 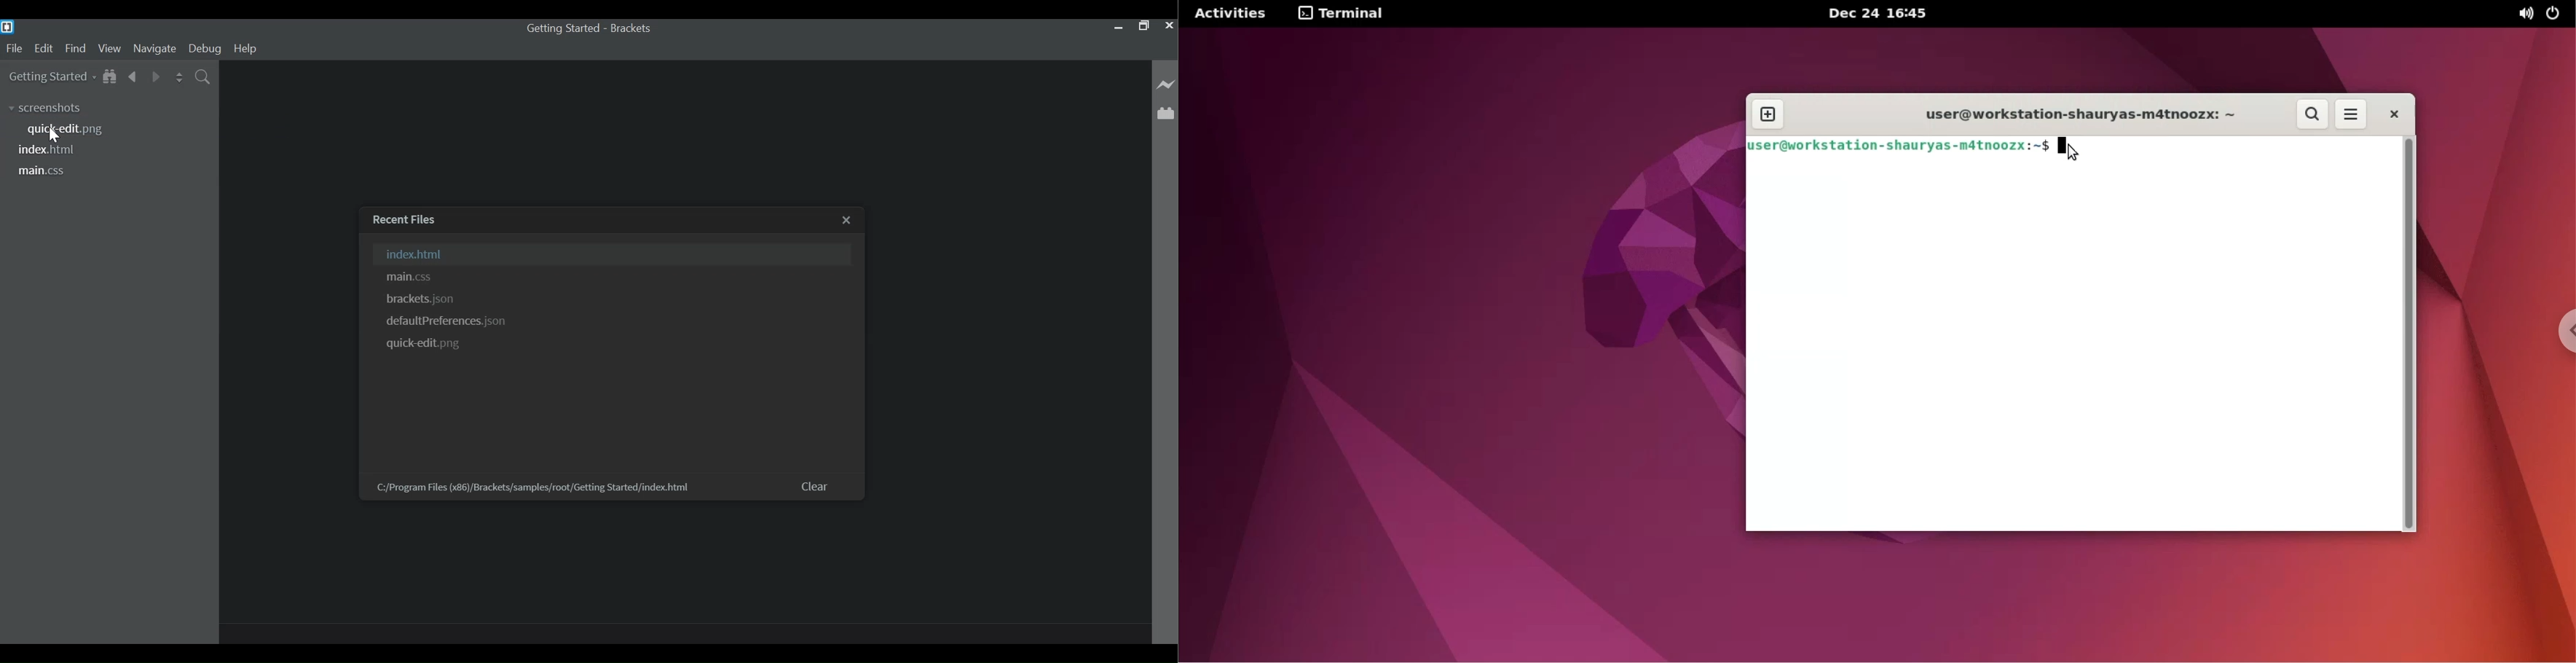 What do you see at coordinates (204, 77) in the screenshot?
I see `Find In Files` at bounding box center [204, 77].